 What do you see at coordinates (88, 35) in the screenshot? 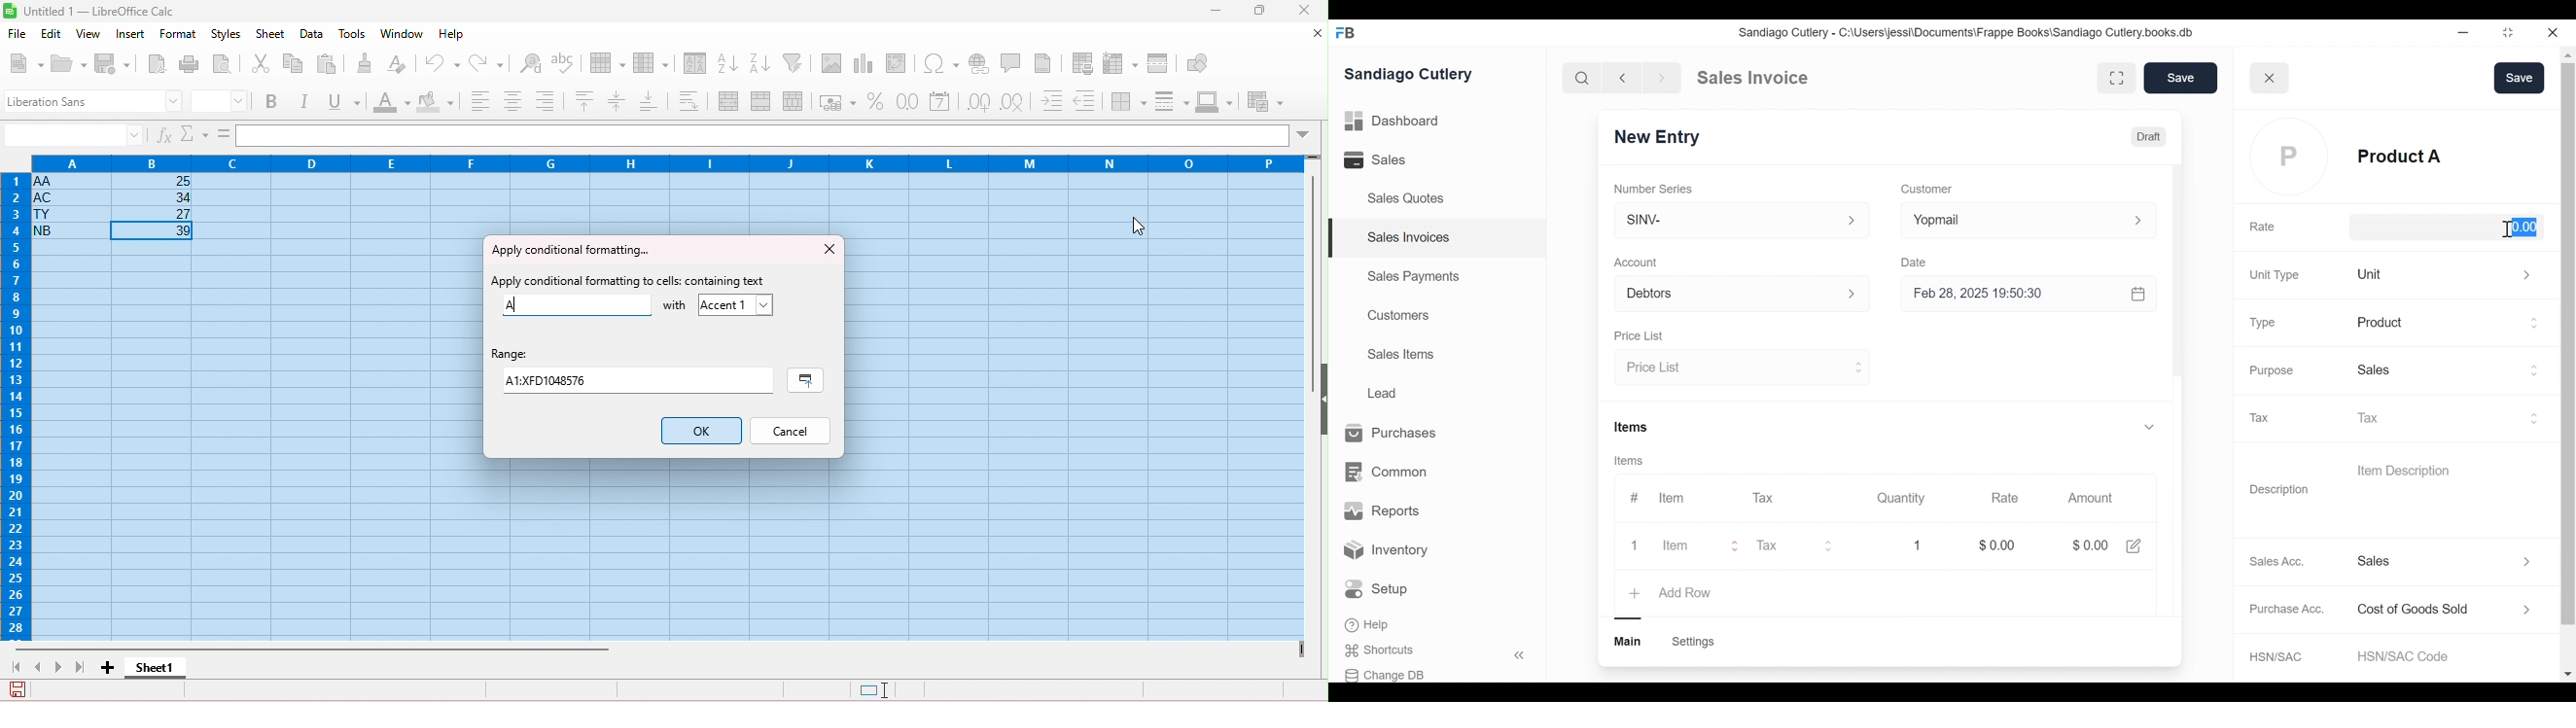
I see `view` at bounding box center [88, 35].